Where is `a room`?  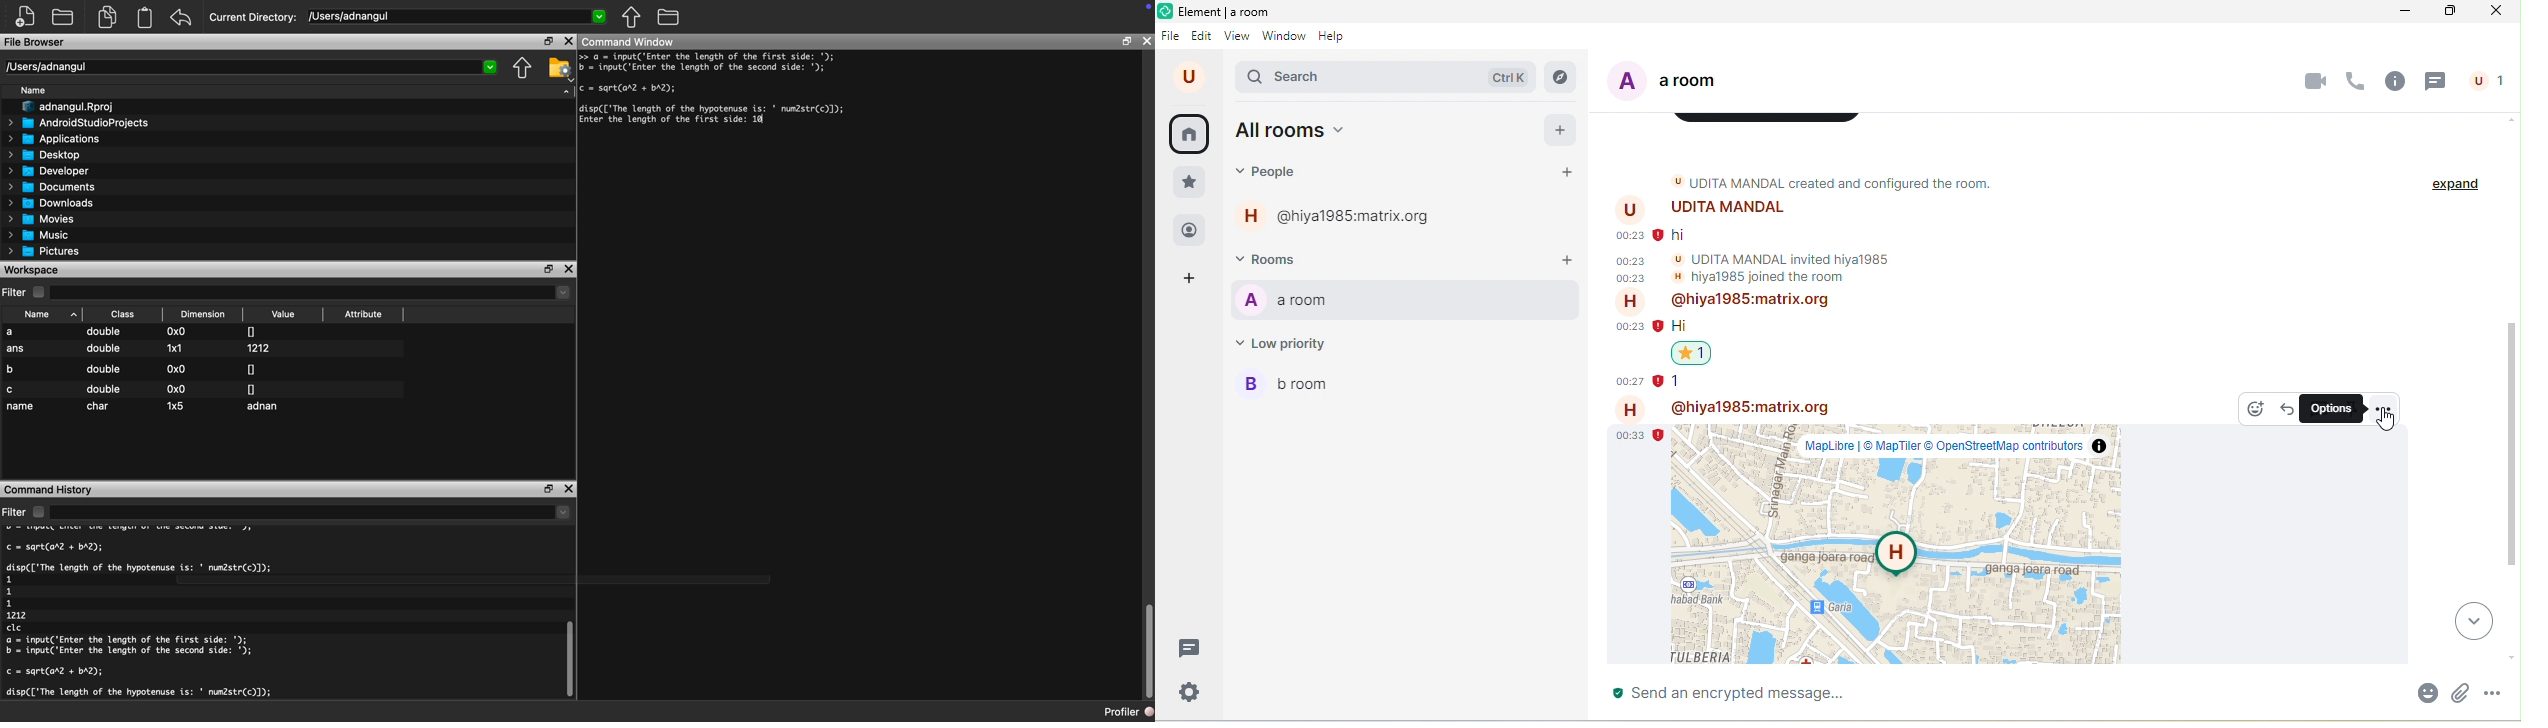
a room is located at coordinates (1676, 82).